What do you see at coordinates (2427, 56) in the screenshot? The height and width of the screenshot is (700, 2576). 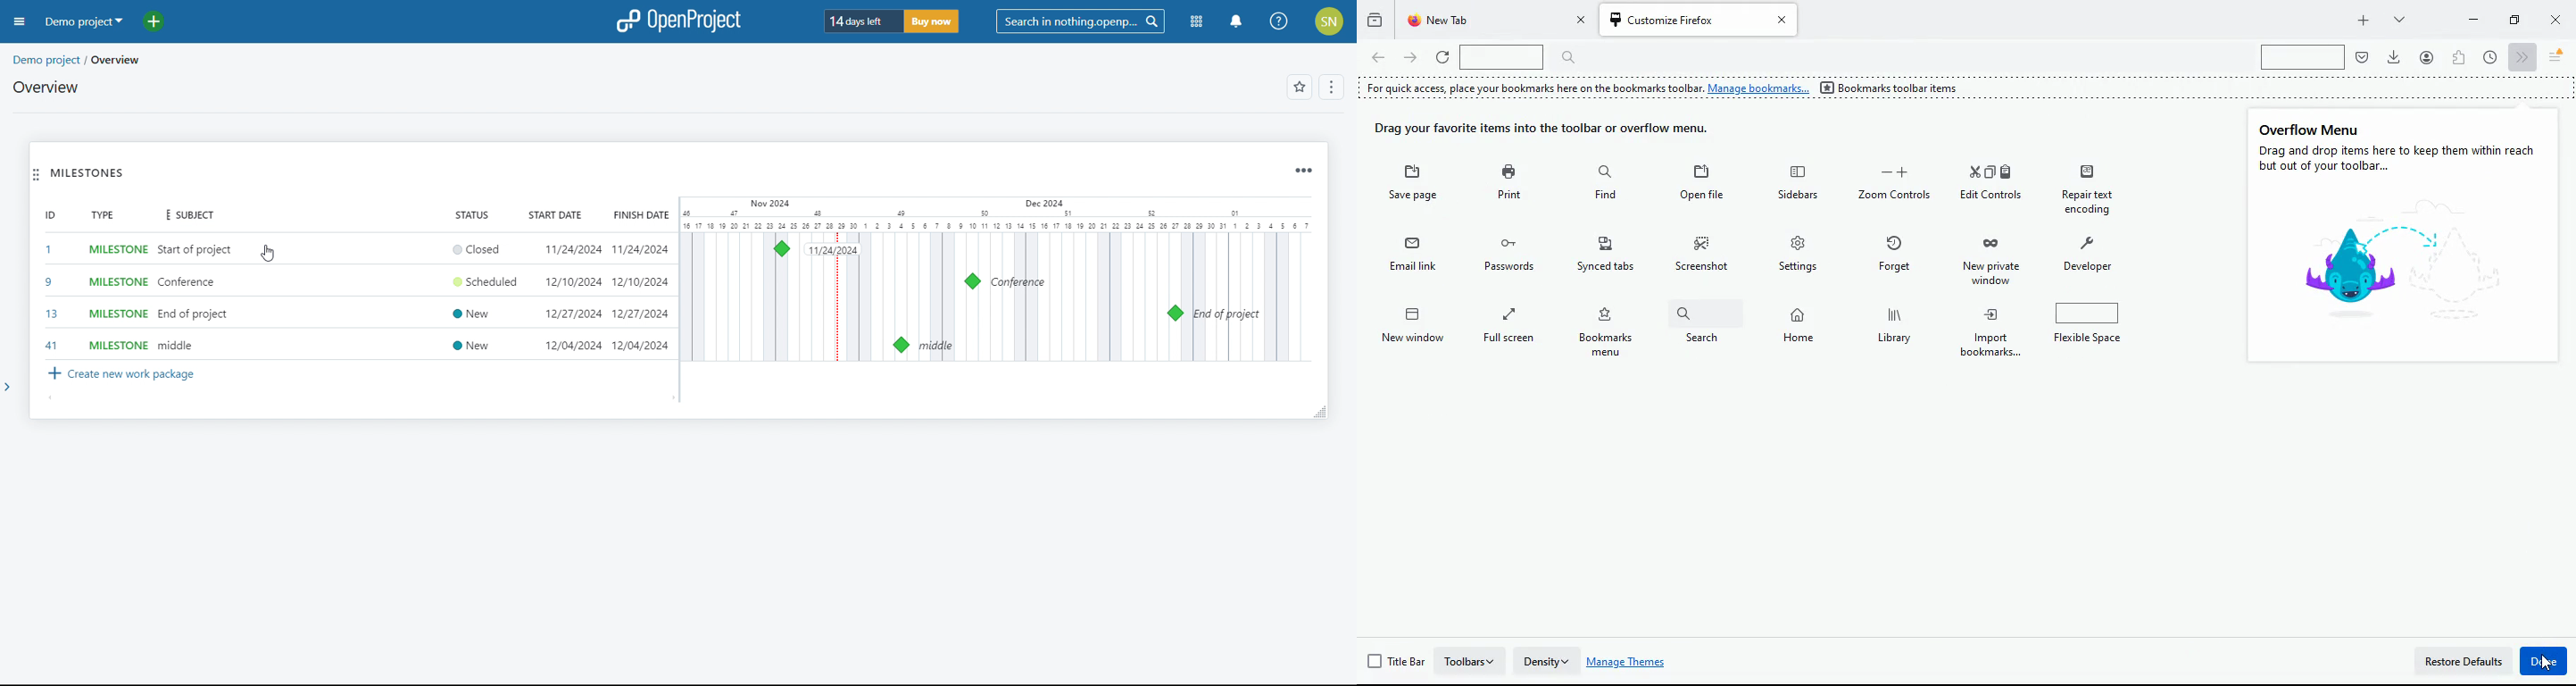 I see `profile` at bounding box center [2427, 56].